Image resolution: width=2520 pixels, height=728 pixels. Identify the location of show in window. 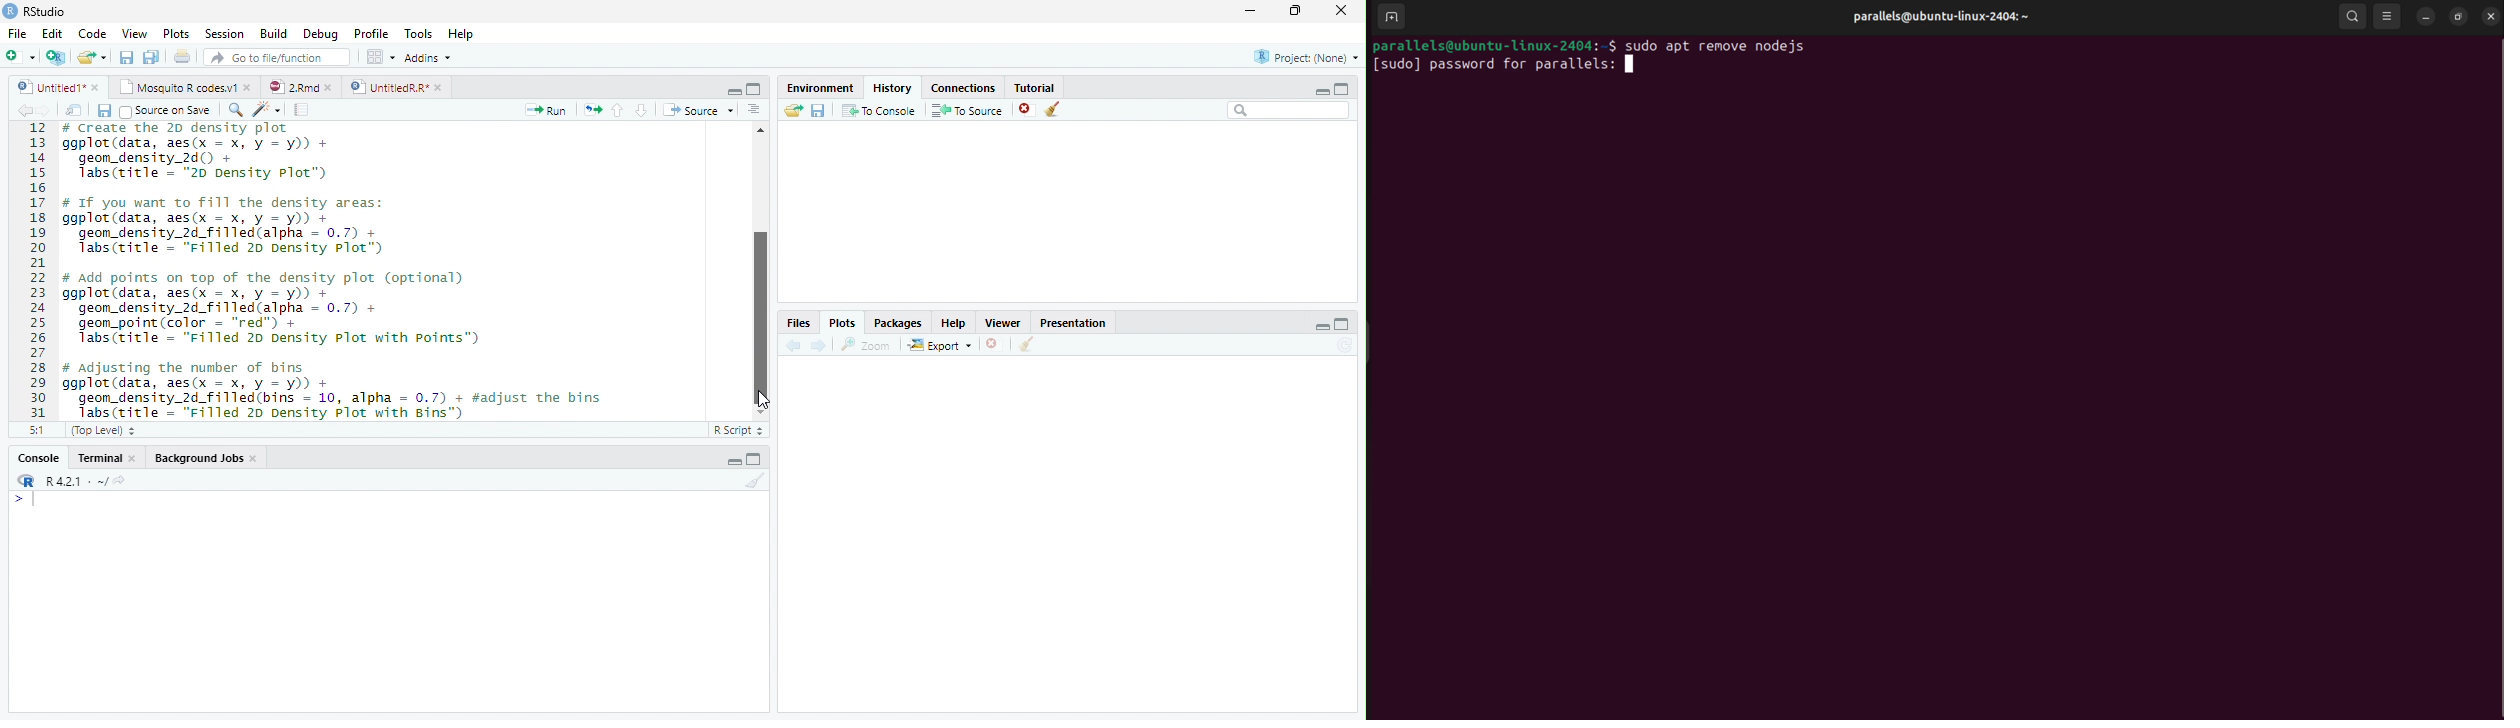
(75, 111).